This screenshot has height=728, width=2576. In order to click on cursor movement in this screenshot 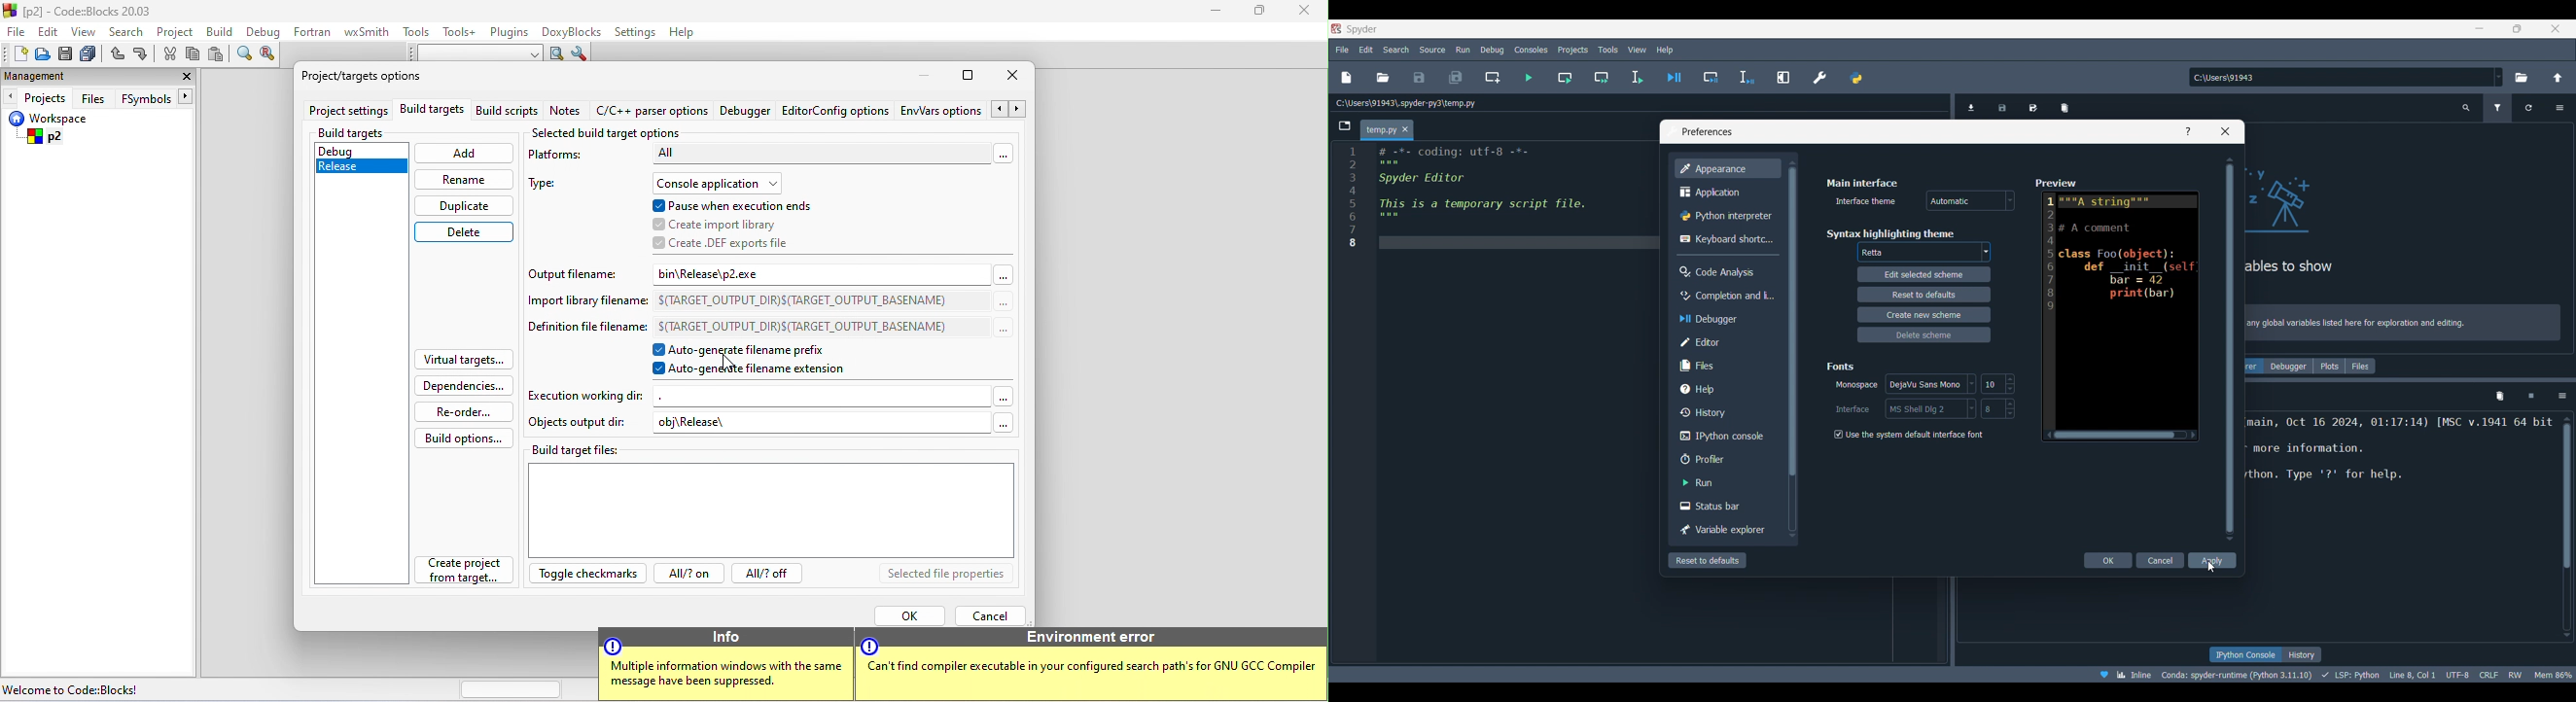, I will do `click(731, 362)`.